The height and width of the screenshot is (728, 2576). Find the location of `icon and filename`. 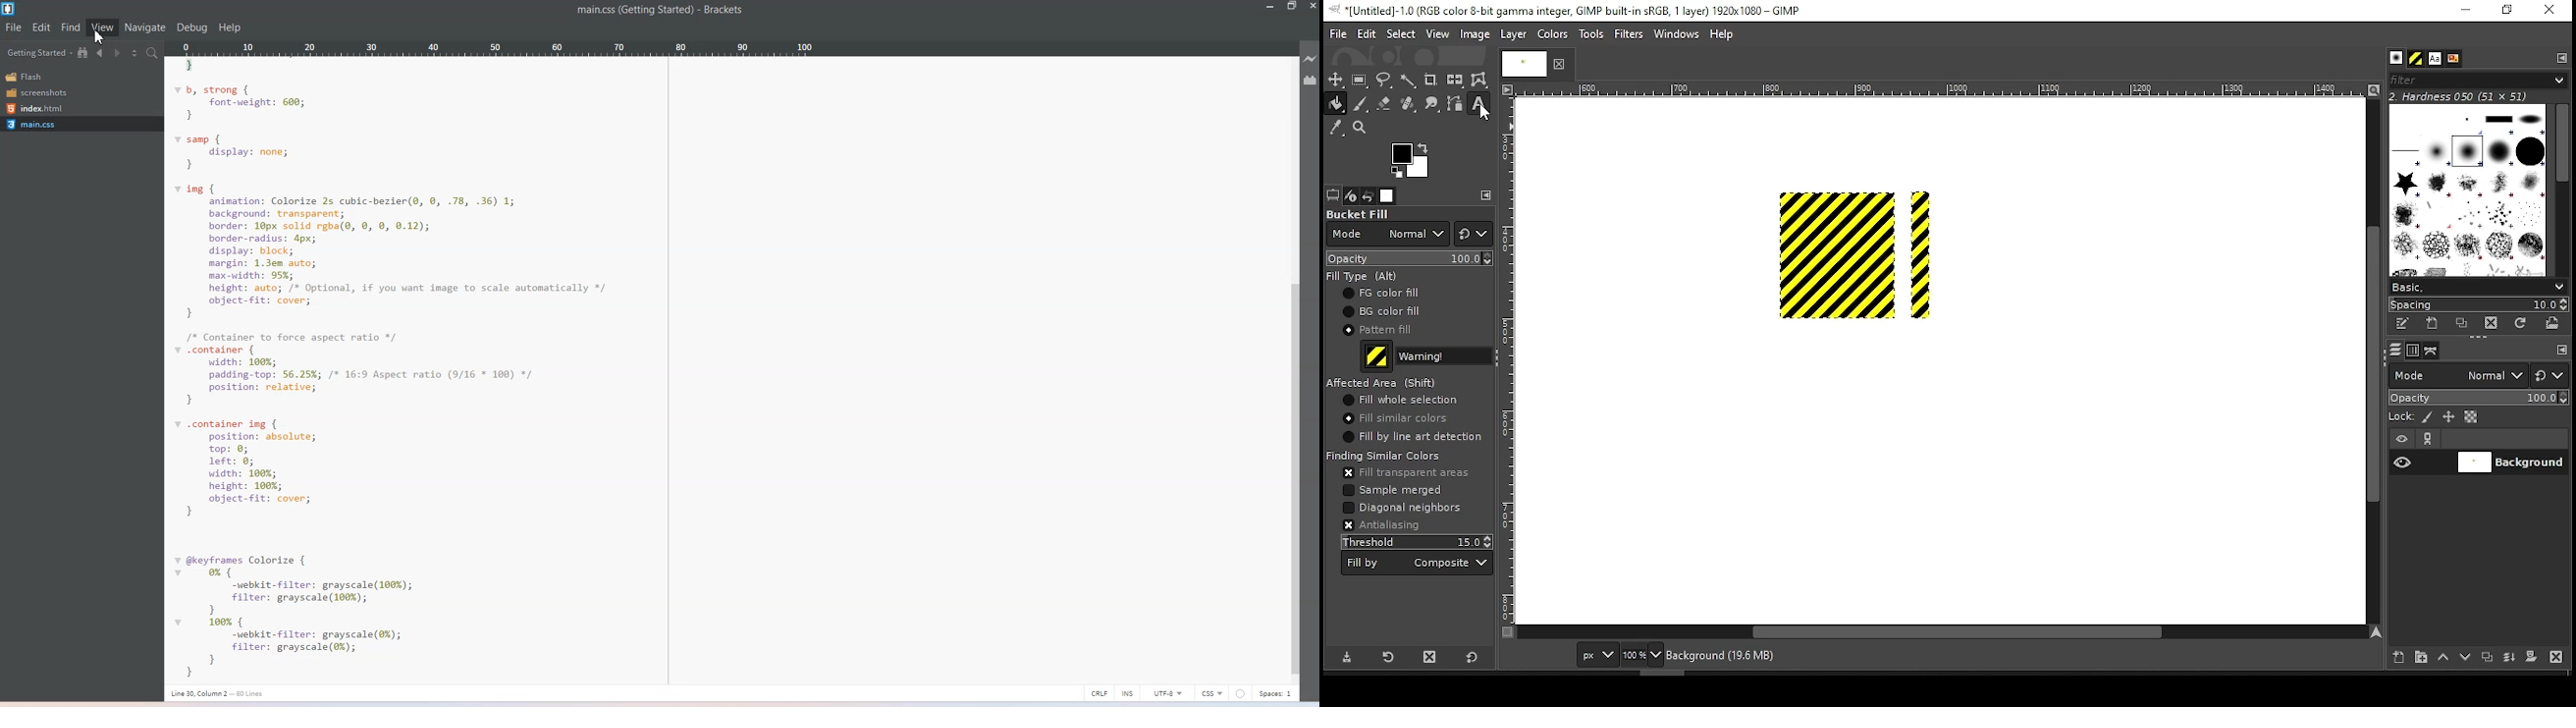

icon and filename is located at coordinates (1567, 9).